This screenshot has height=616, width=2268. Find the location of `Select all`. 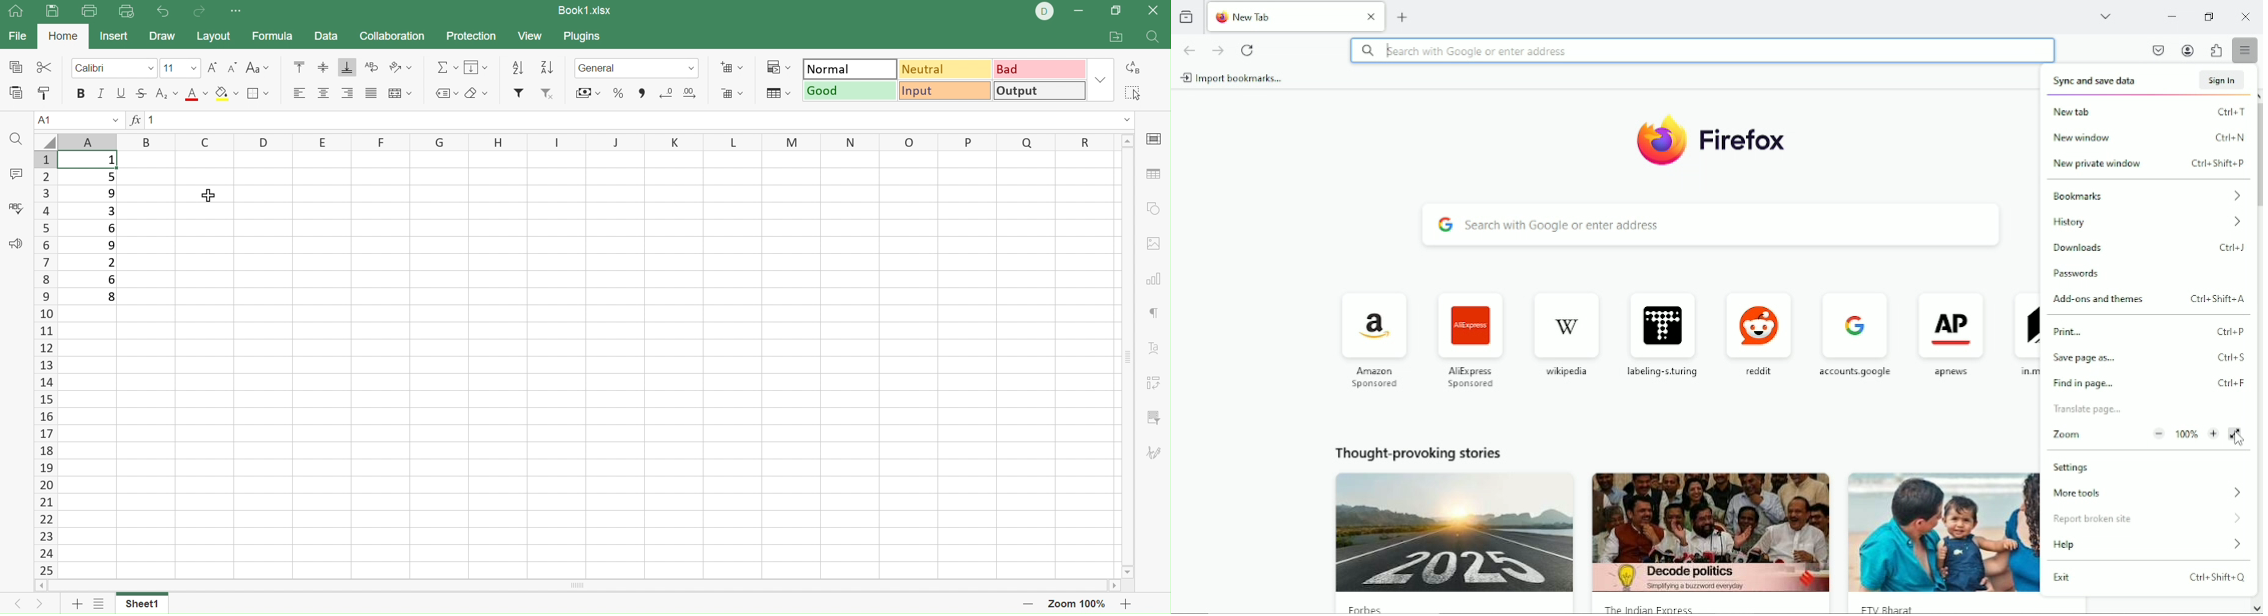

Select all is located at coordinates (1131, 91).